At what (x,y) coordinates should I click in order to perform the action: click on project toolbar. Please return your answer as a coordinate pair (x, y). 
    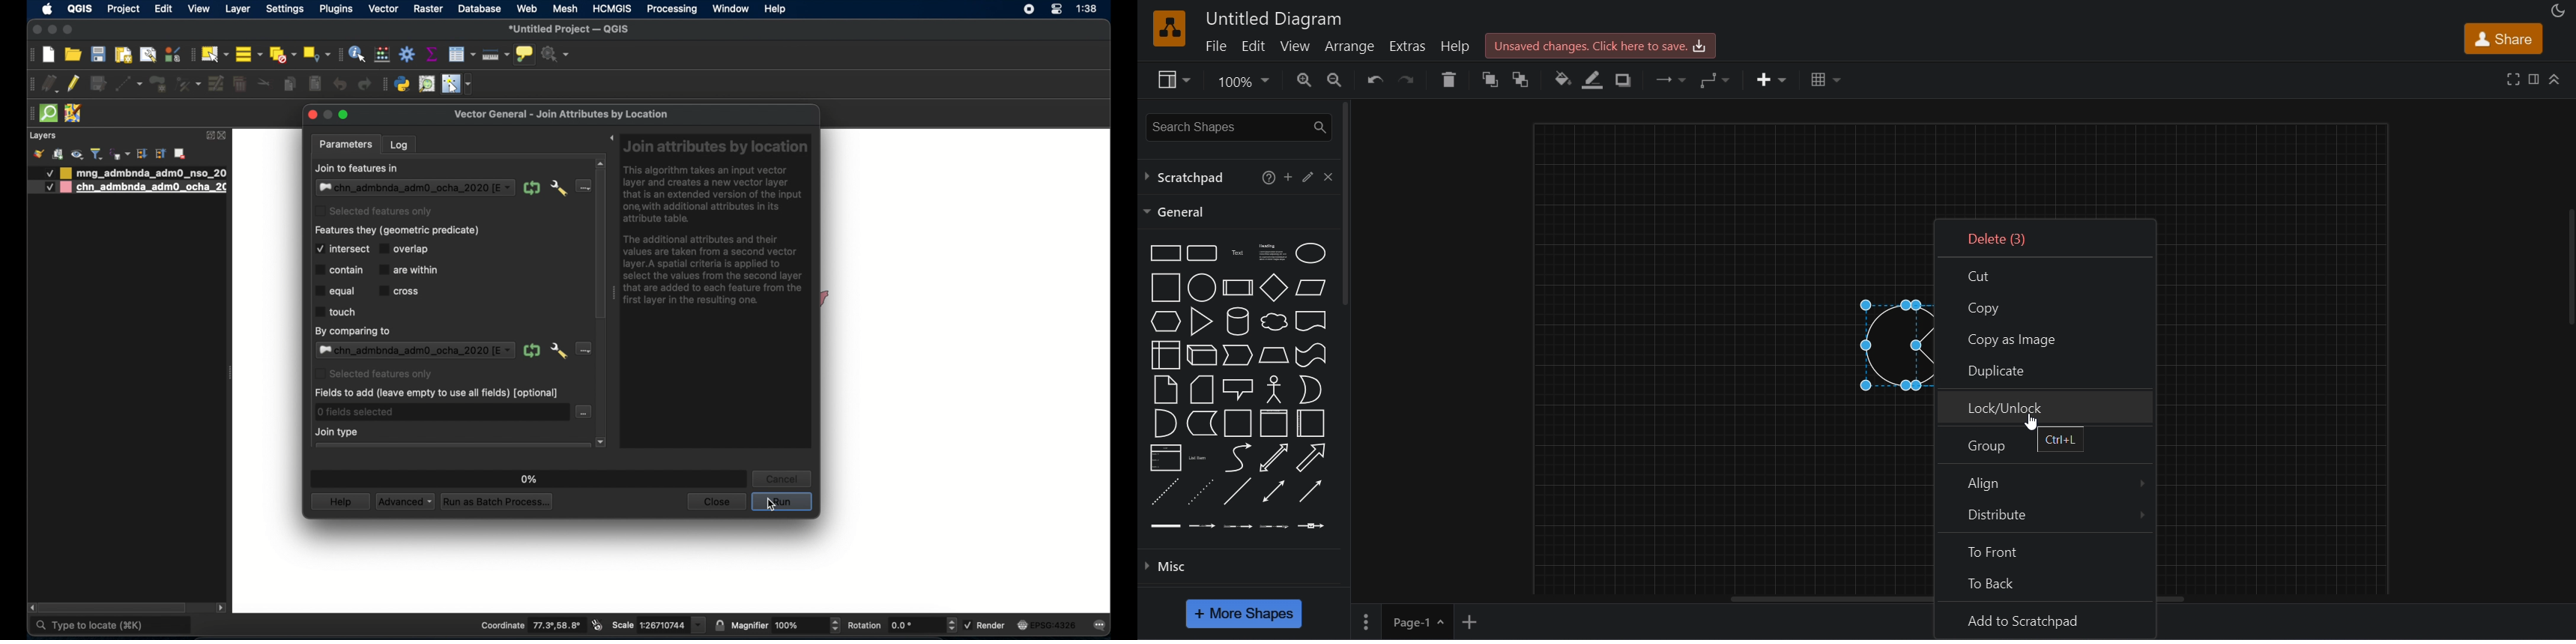
    Looking at the image, I should click on (30, 55).